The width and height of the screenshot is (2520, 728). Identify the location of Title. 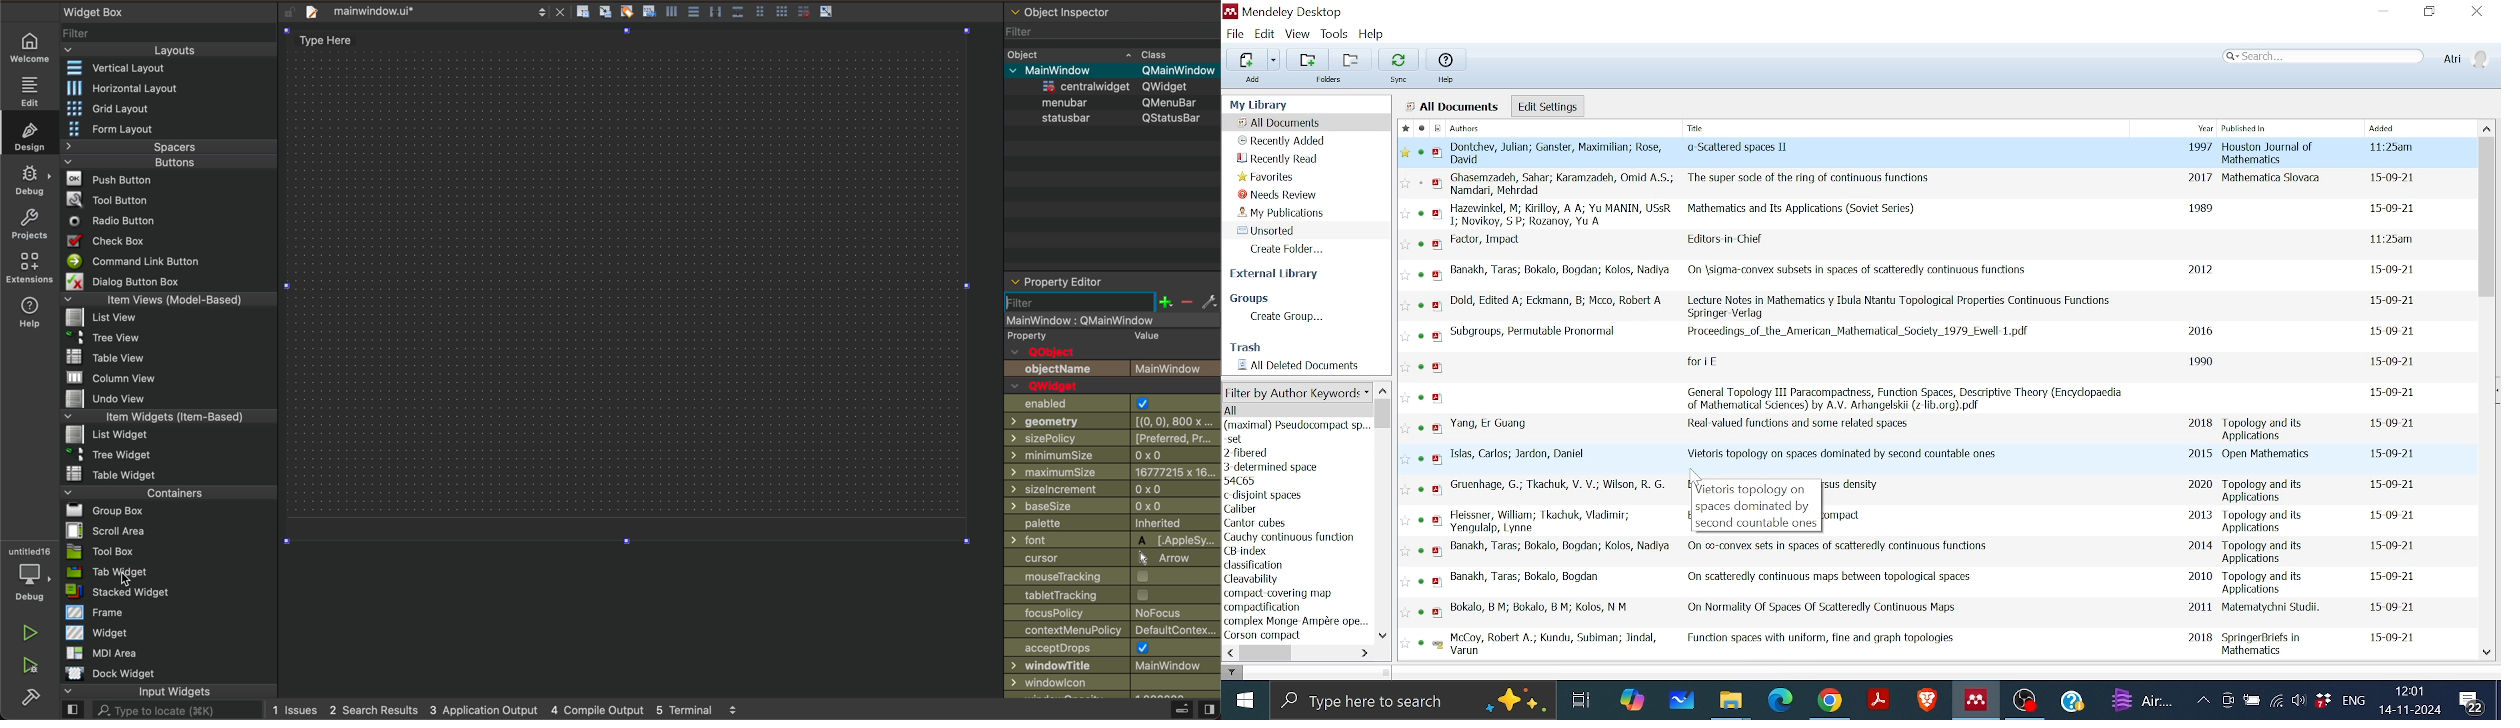
(1901, 306).